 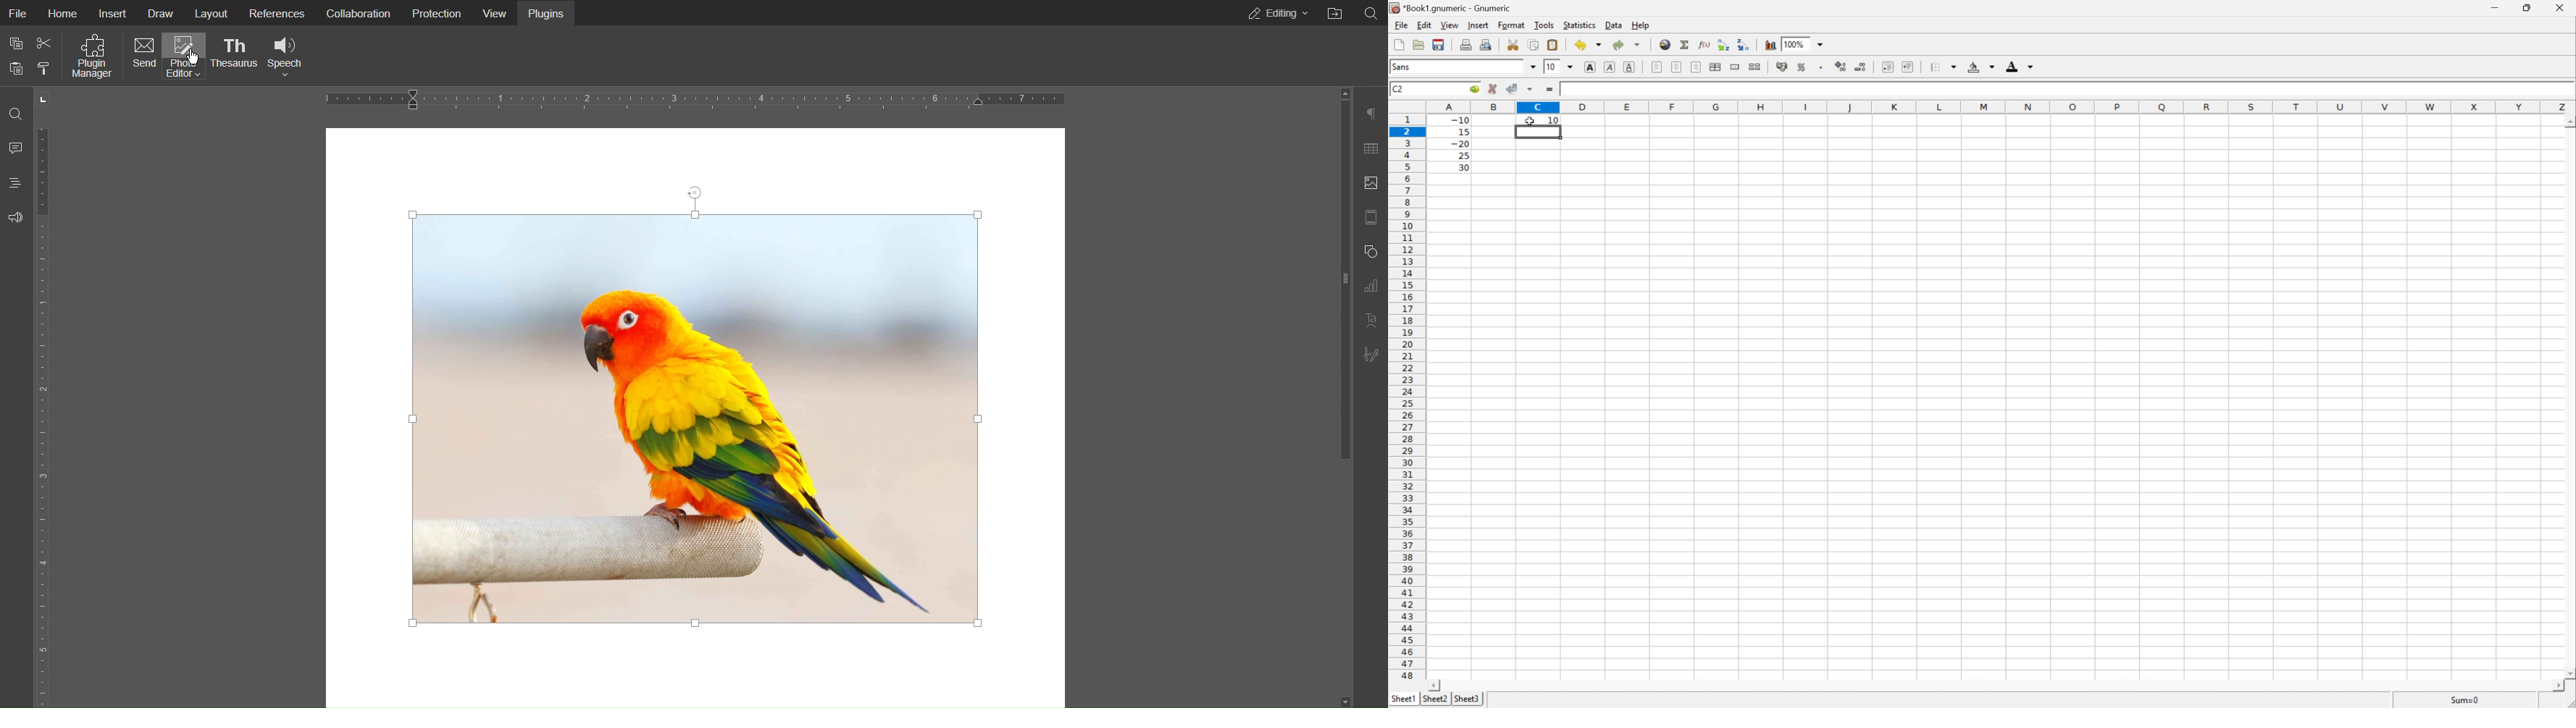 I want to click on C2, so click(x=1399, y=88).